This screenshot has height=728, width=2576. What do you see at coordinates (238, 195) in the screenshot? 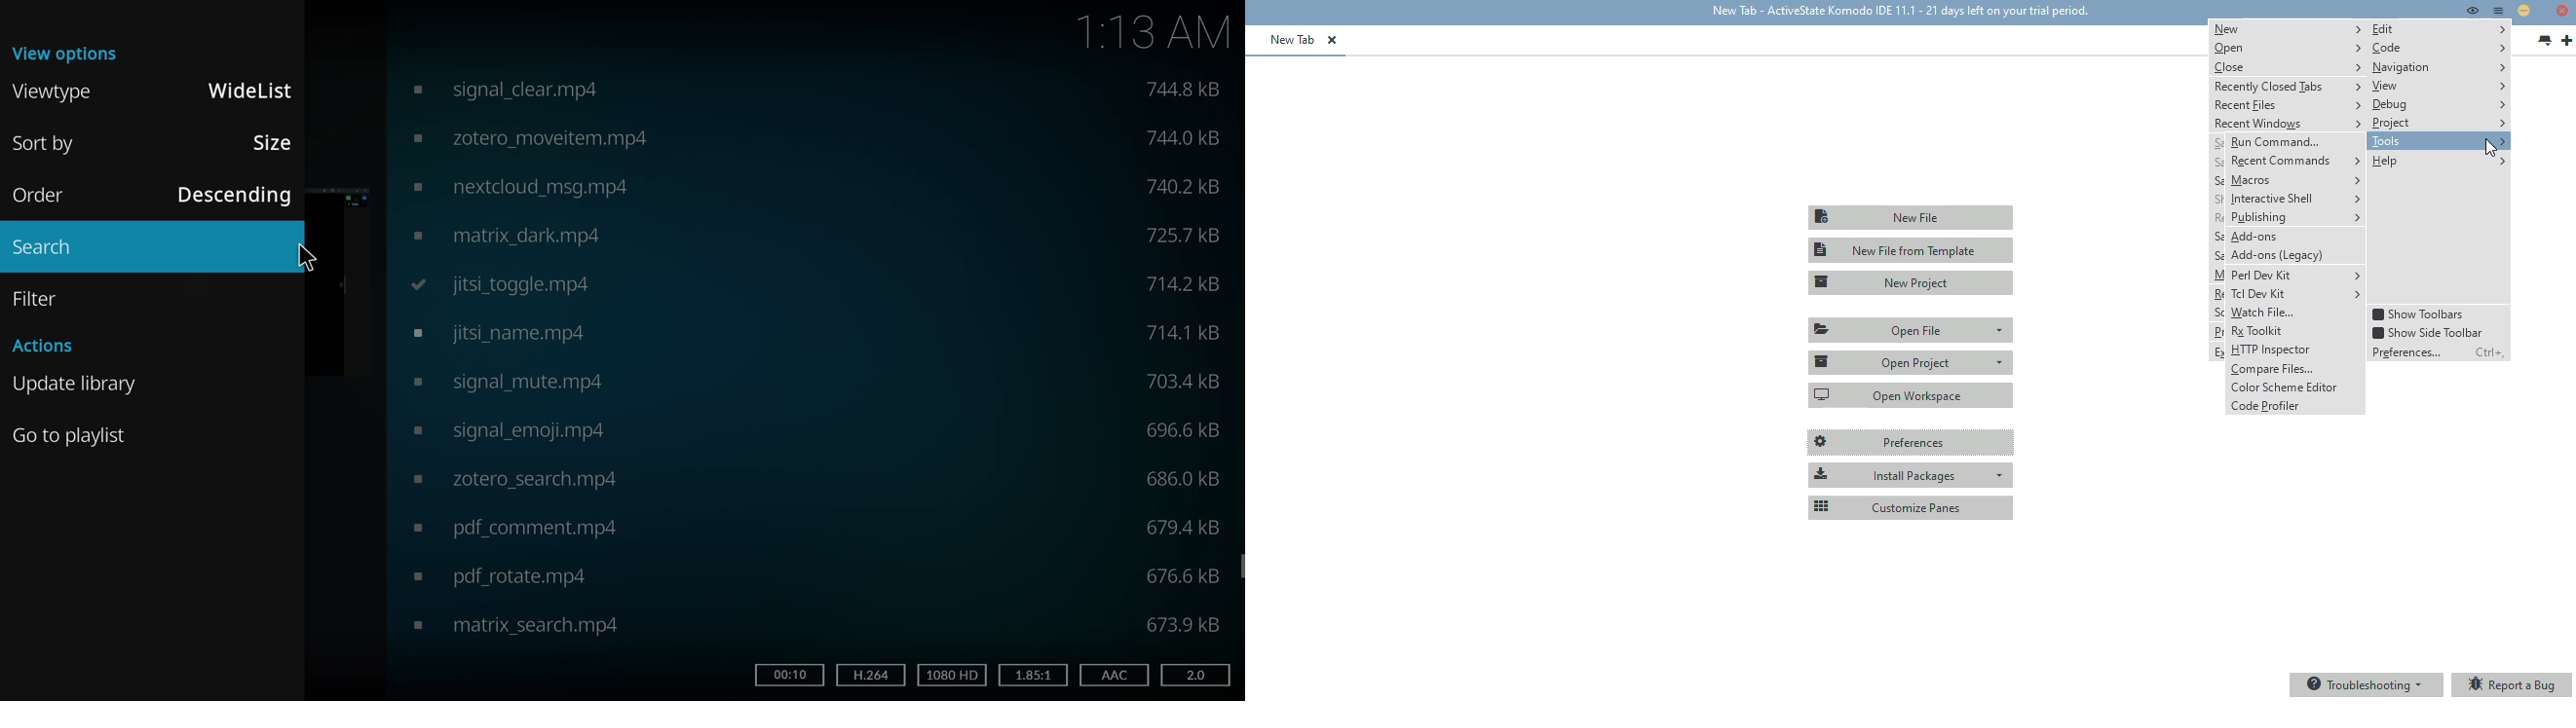
I see `descending` at bounding box center [238, 195].